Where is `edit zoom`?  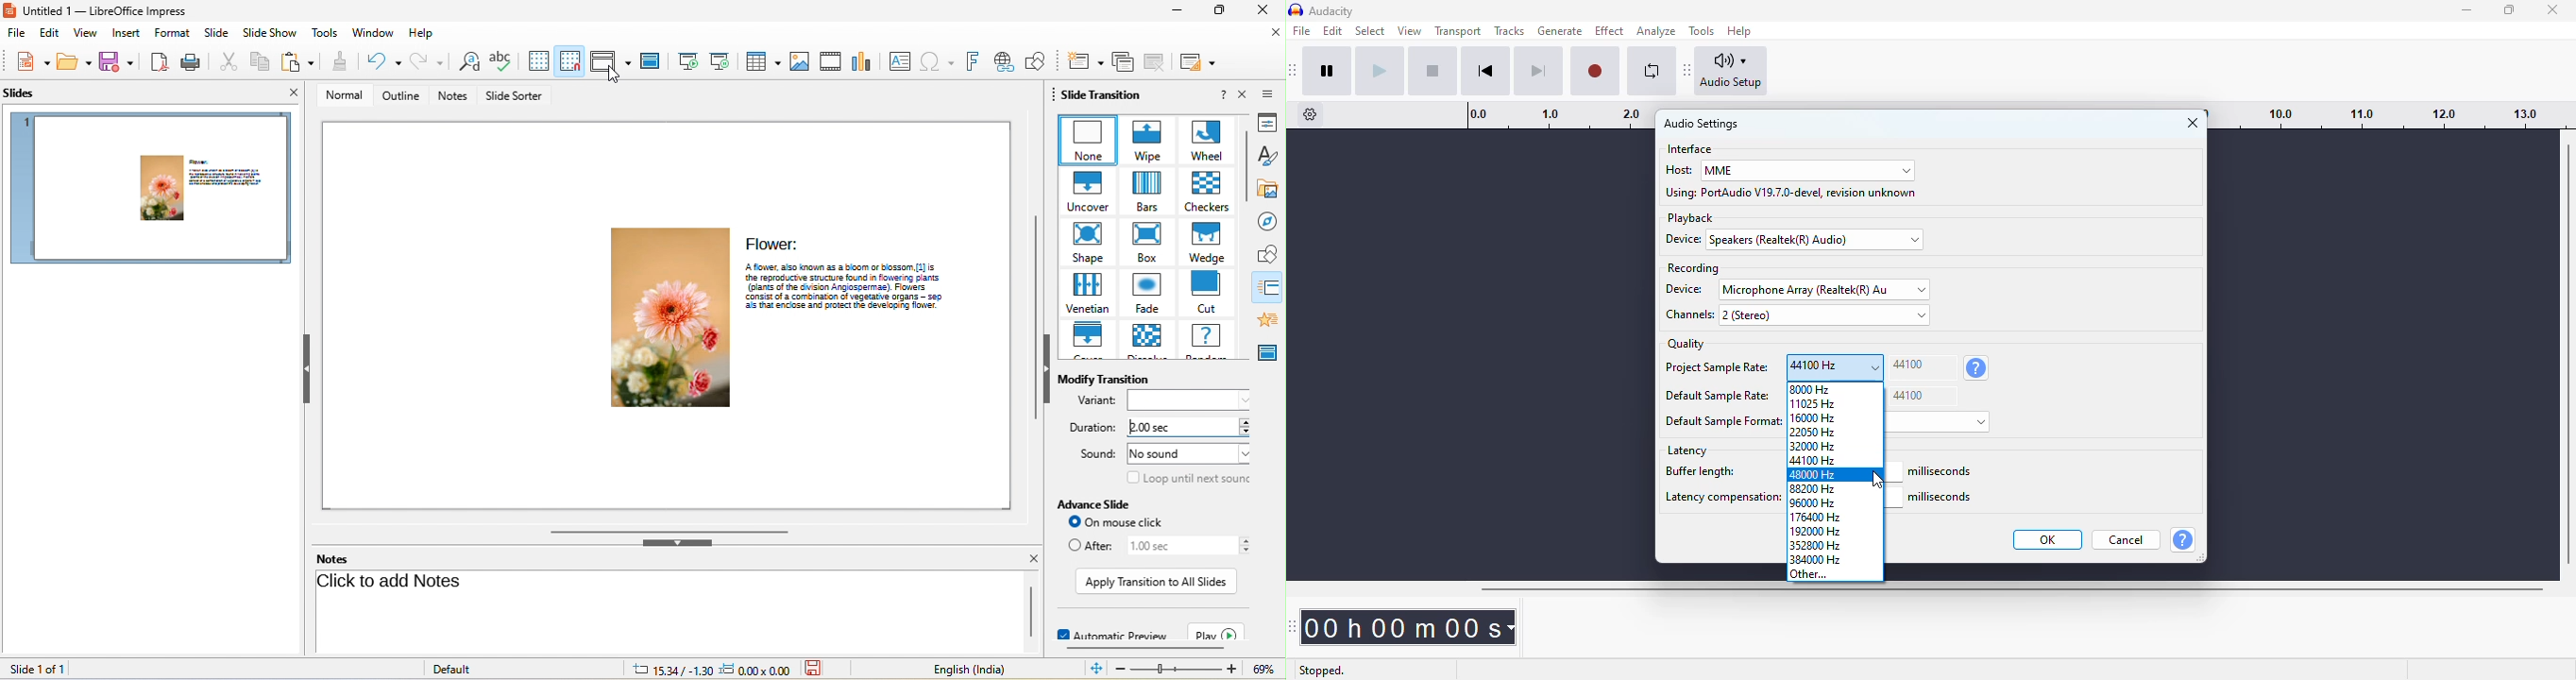 edit zoom is located at coordinates (1177, 670).